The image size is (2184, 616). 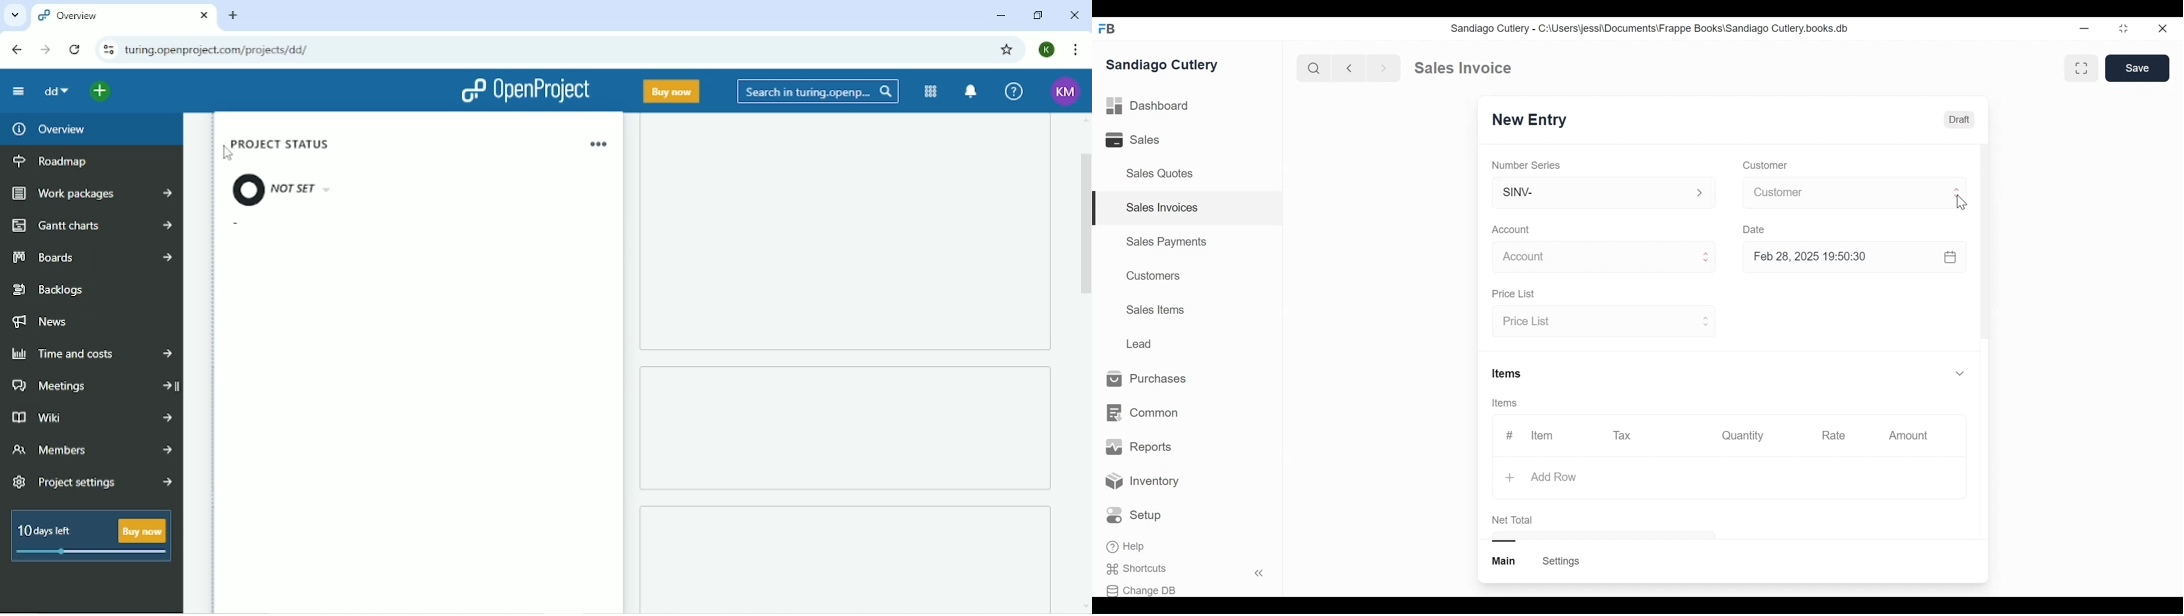 What do you see at coordinates (1833, 435) in the screenshot?
I see `Rate` at bounding box center [1833, 435].